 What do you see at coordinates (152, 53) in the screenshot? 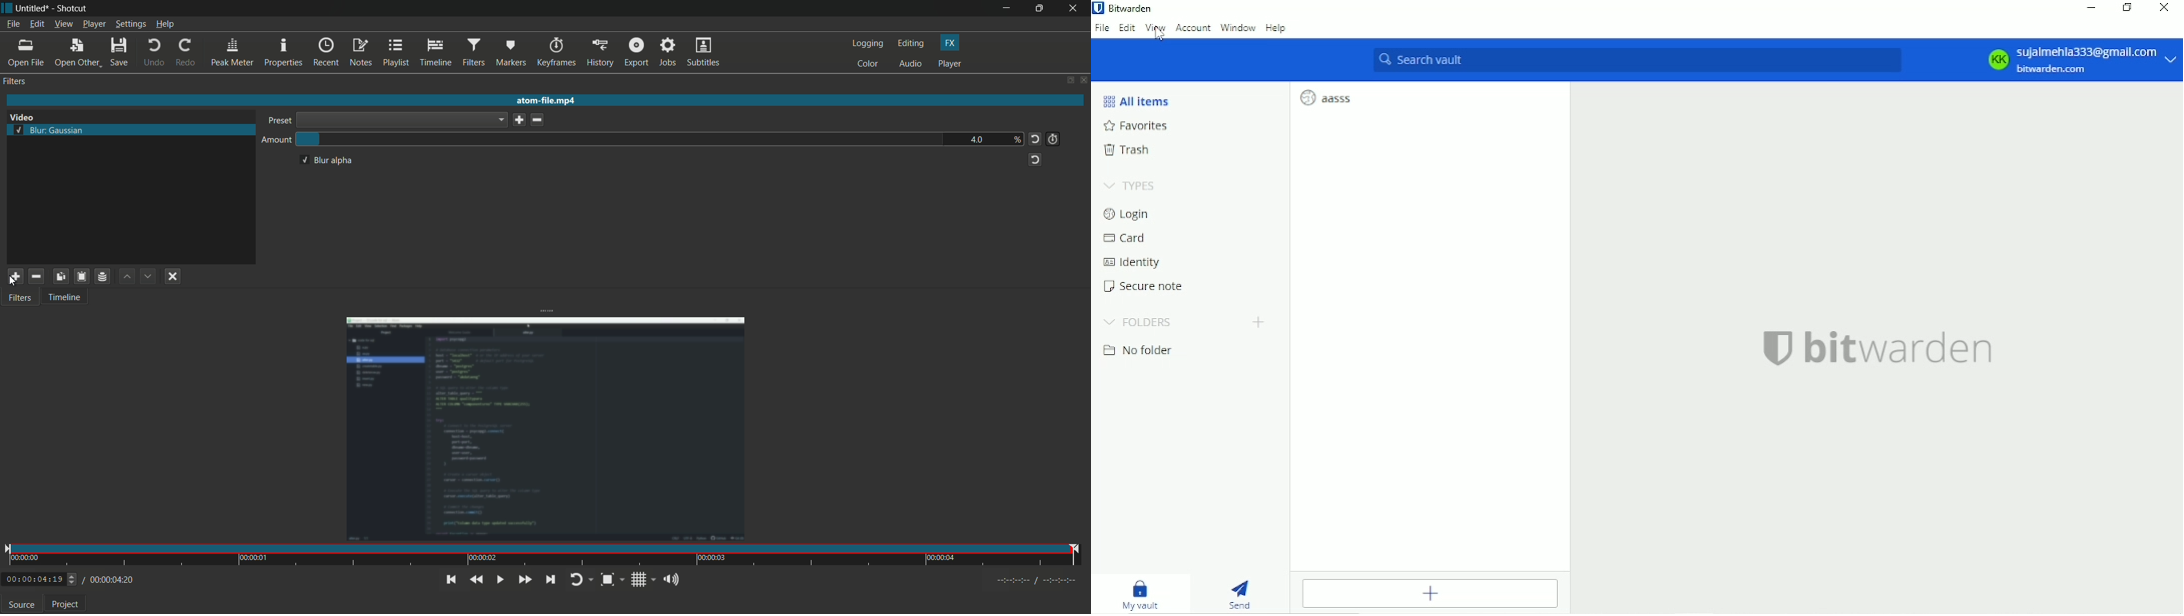
I see `undo` at bounding box center [152, 53].